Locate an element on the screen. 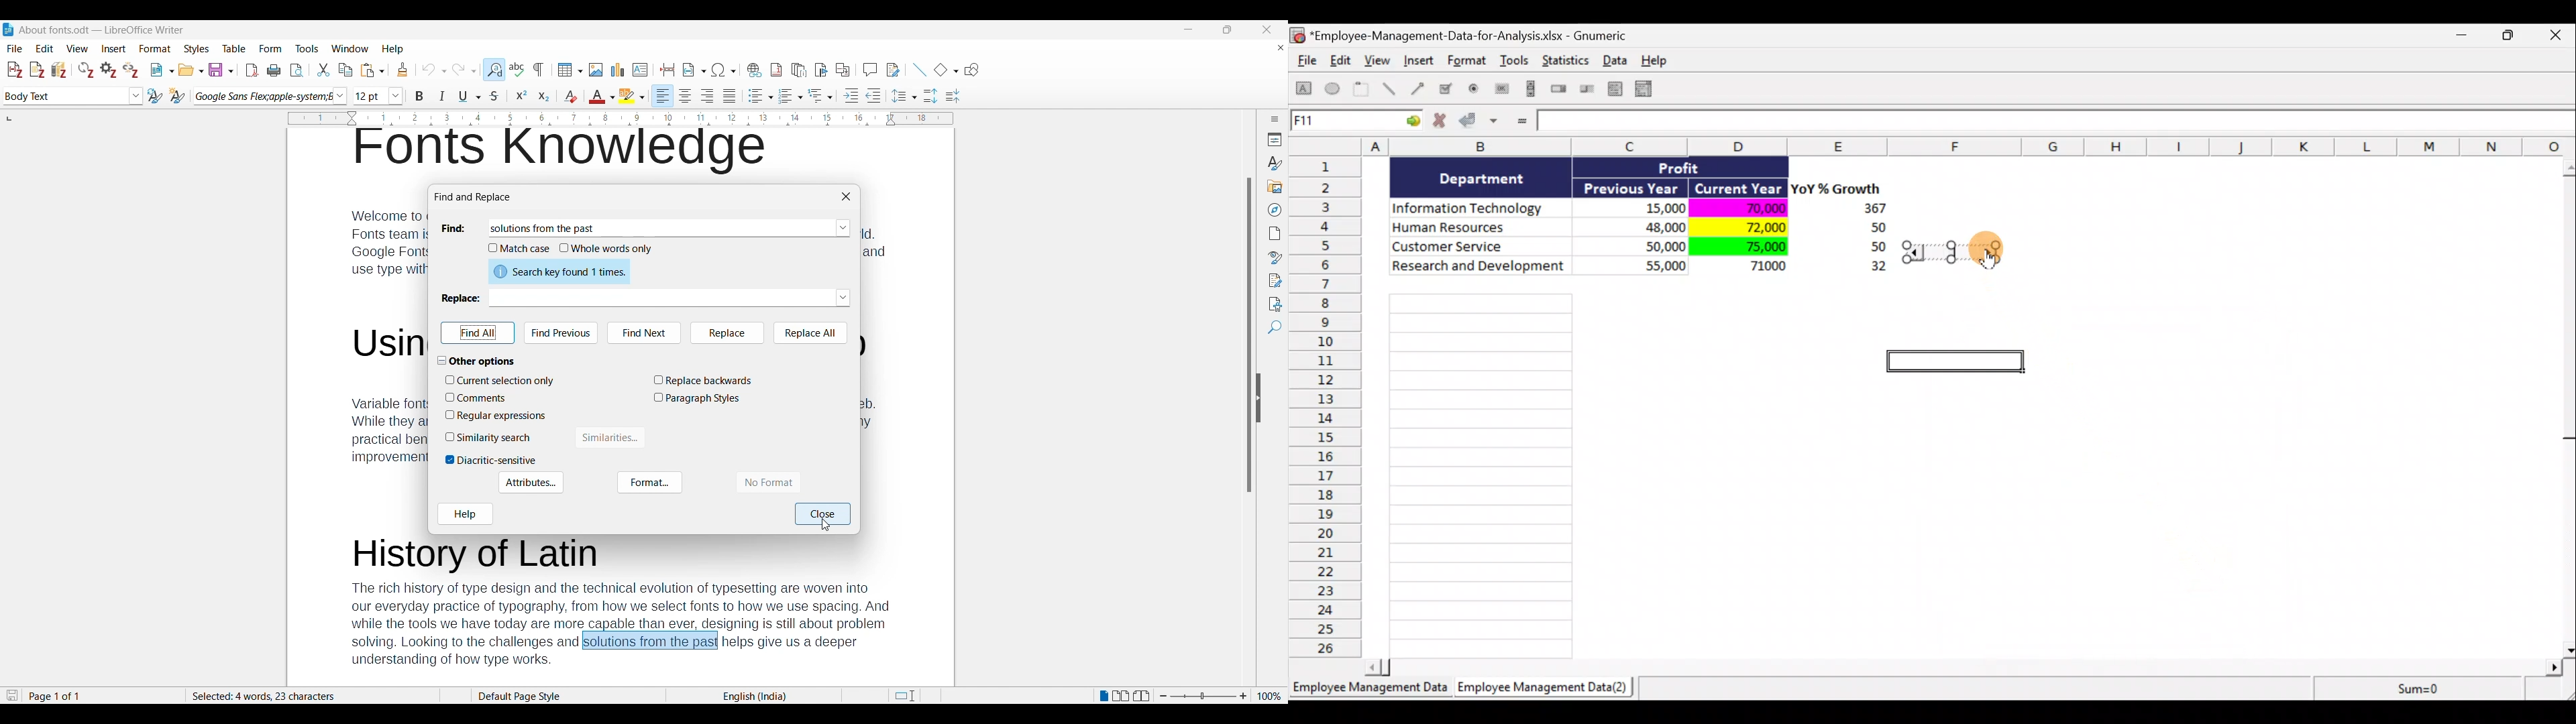  Multi page view is located at coordinates (1121, 696).